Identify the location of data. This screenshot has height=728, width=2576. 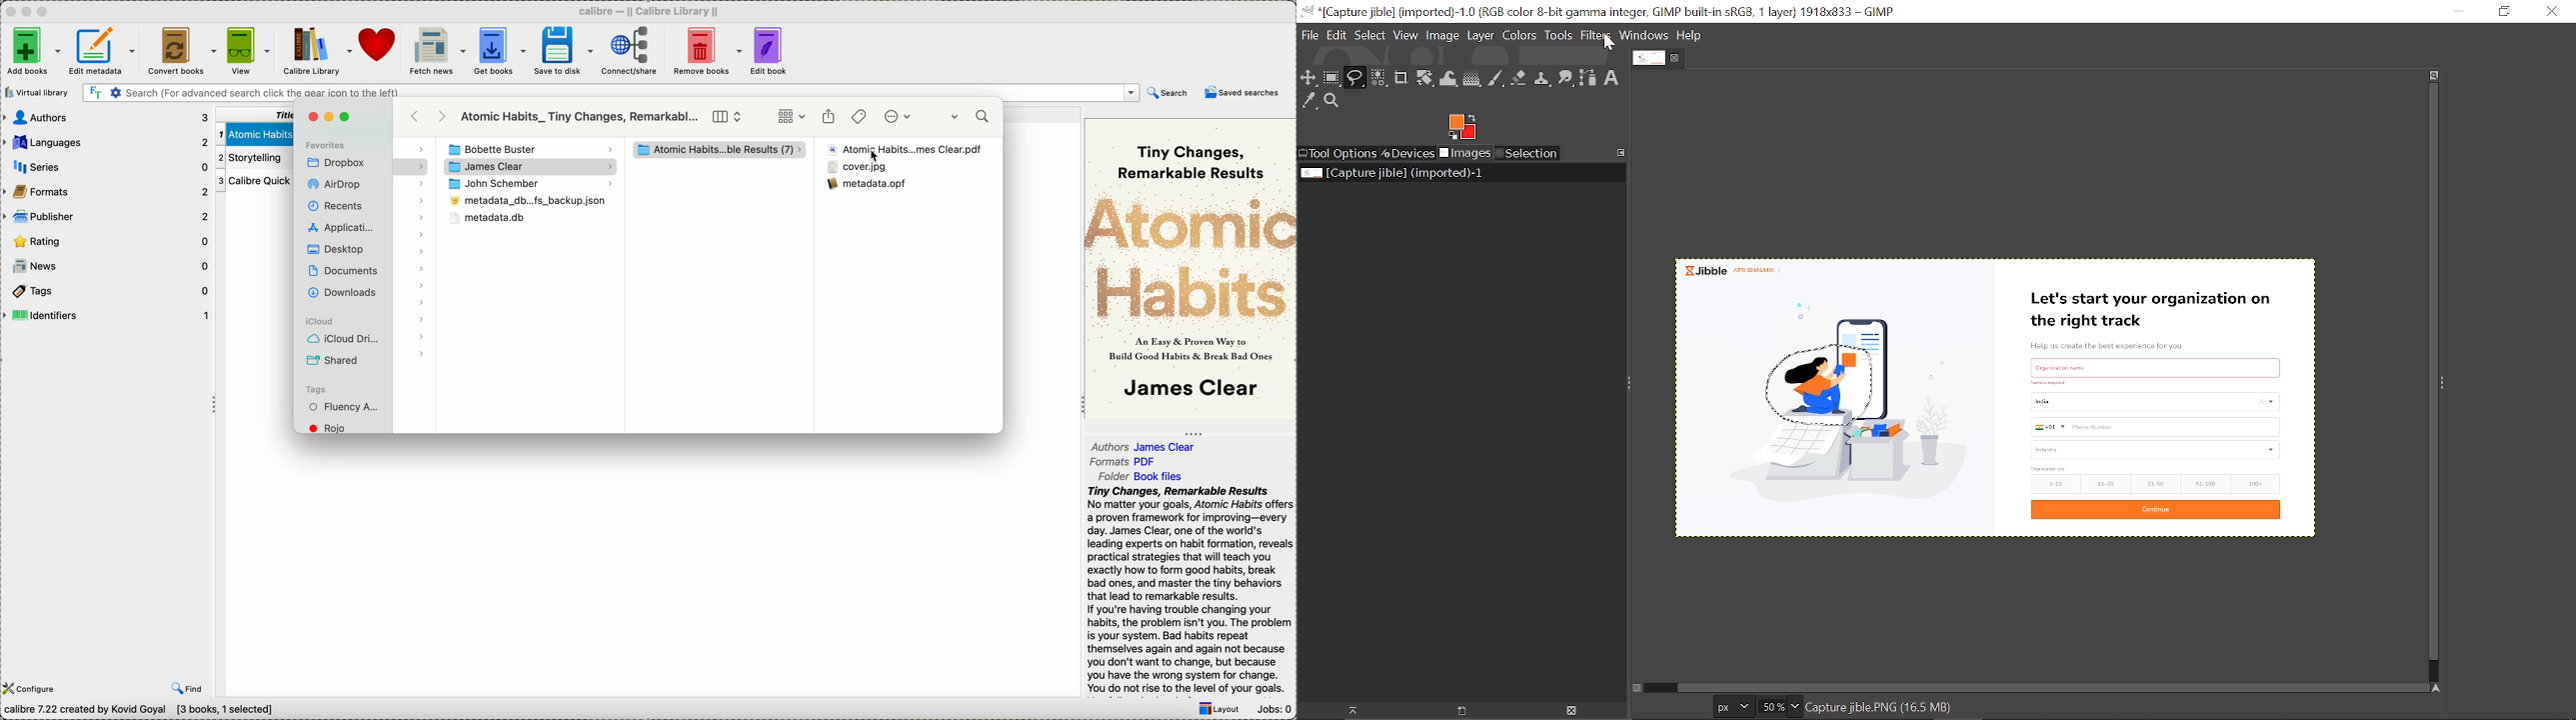
(144, 711).